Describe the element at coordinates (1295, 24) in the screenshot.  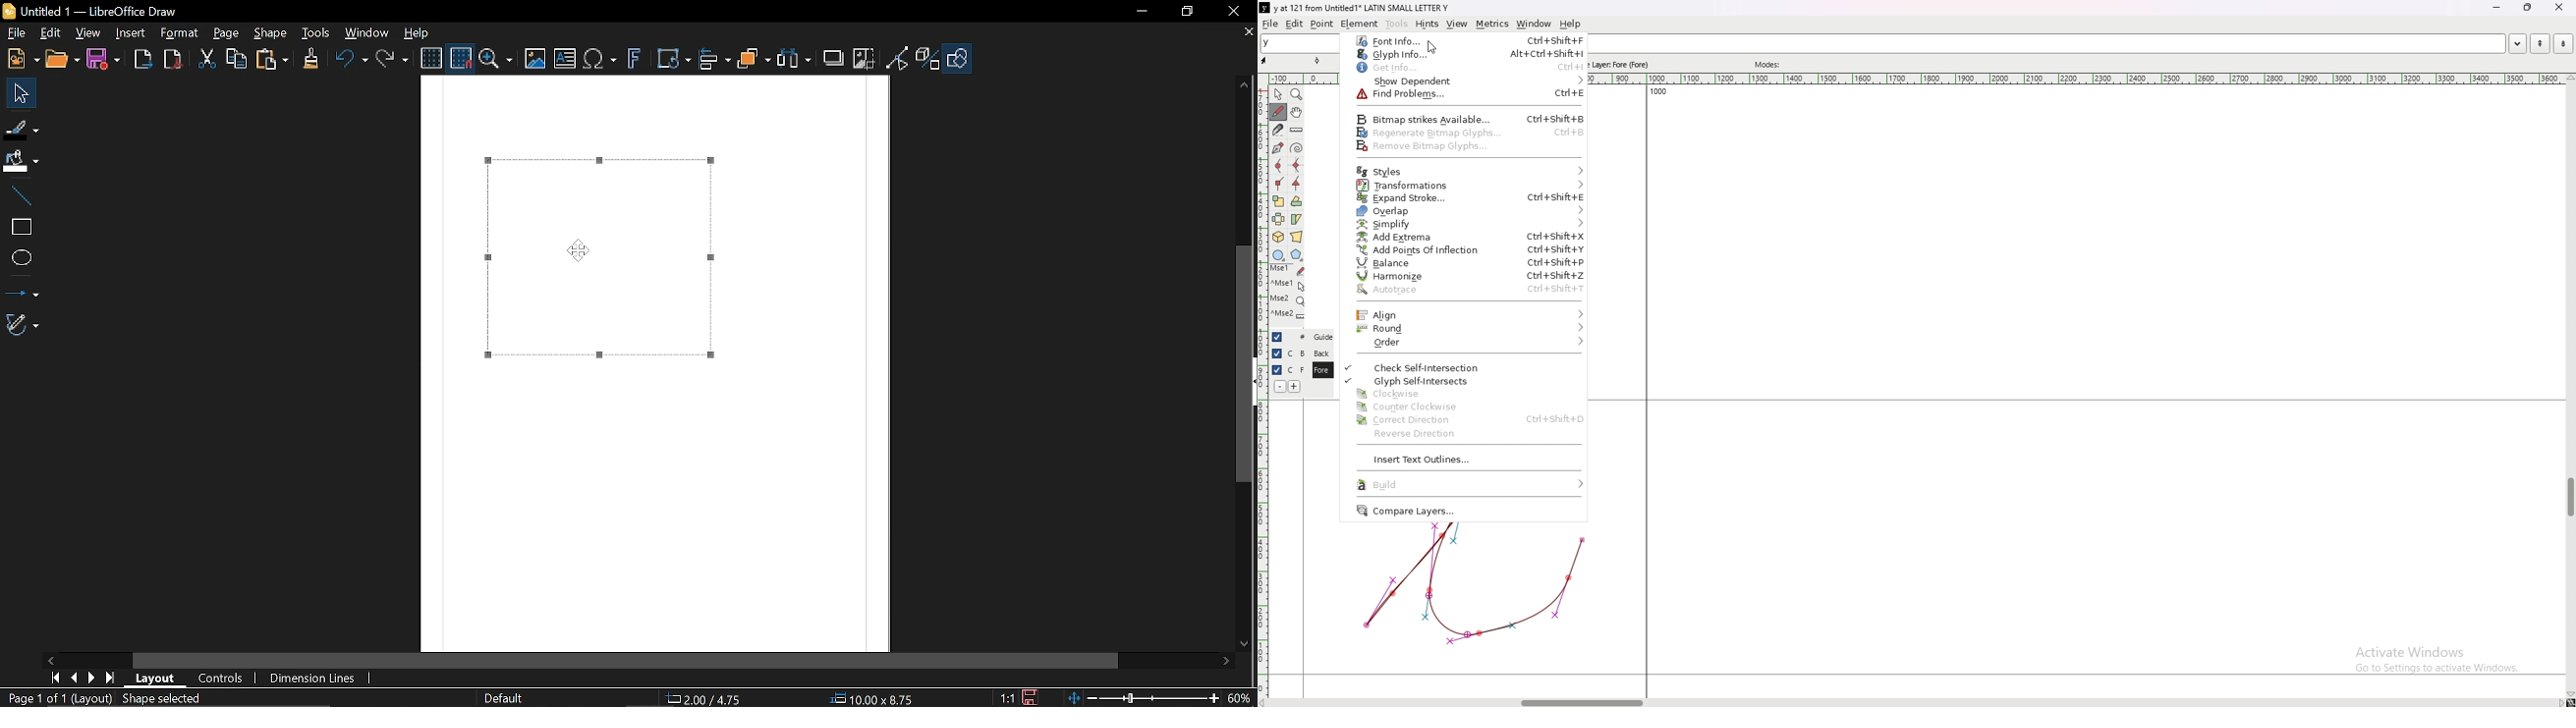
I see `edit` at that location.